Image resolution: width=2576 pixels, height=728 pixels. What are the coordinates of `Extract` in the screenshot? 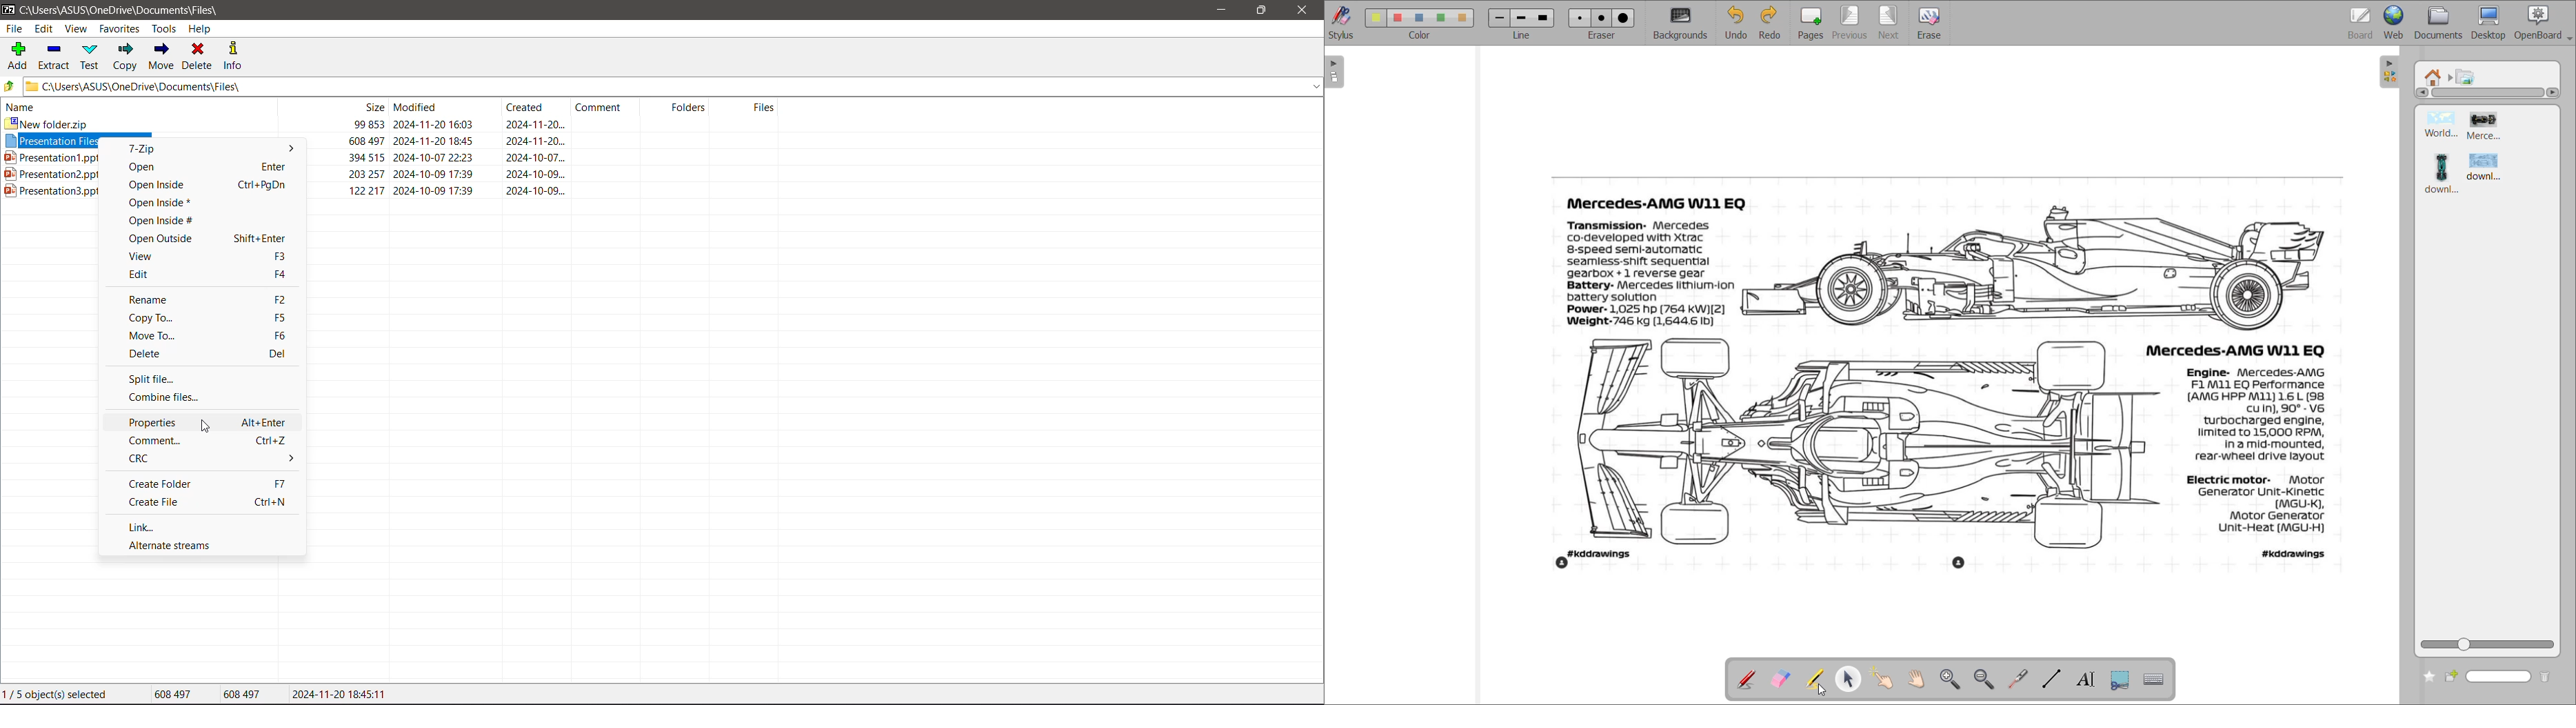 It's located at (52, 57).